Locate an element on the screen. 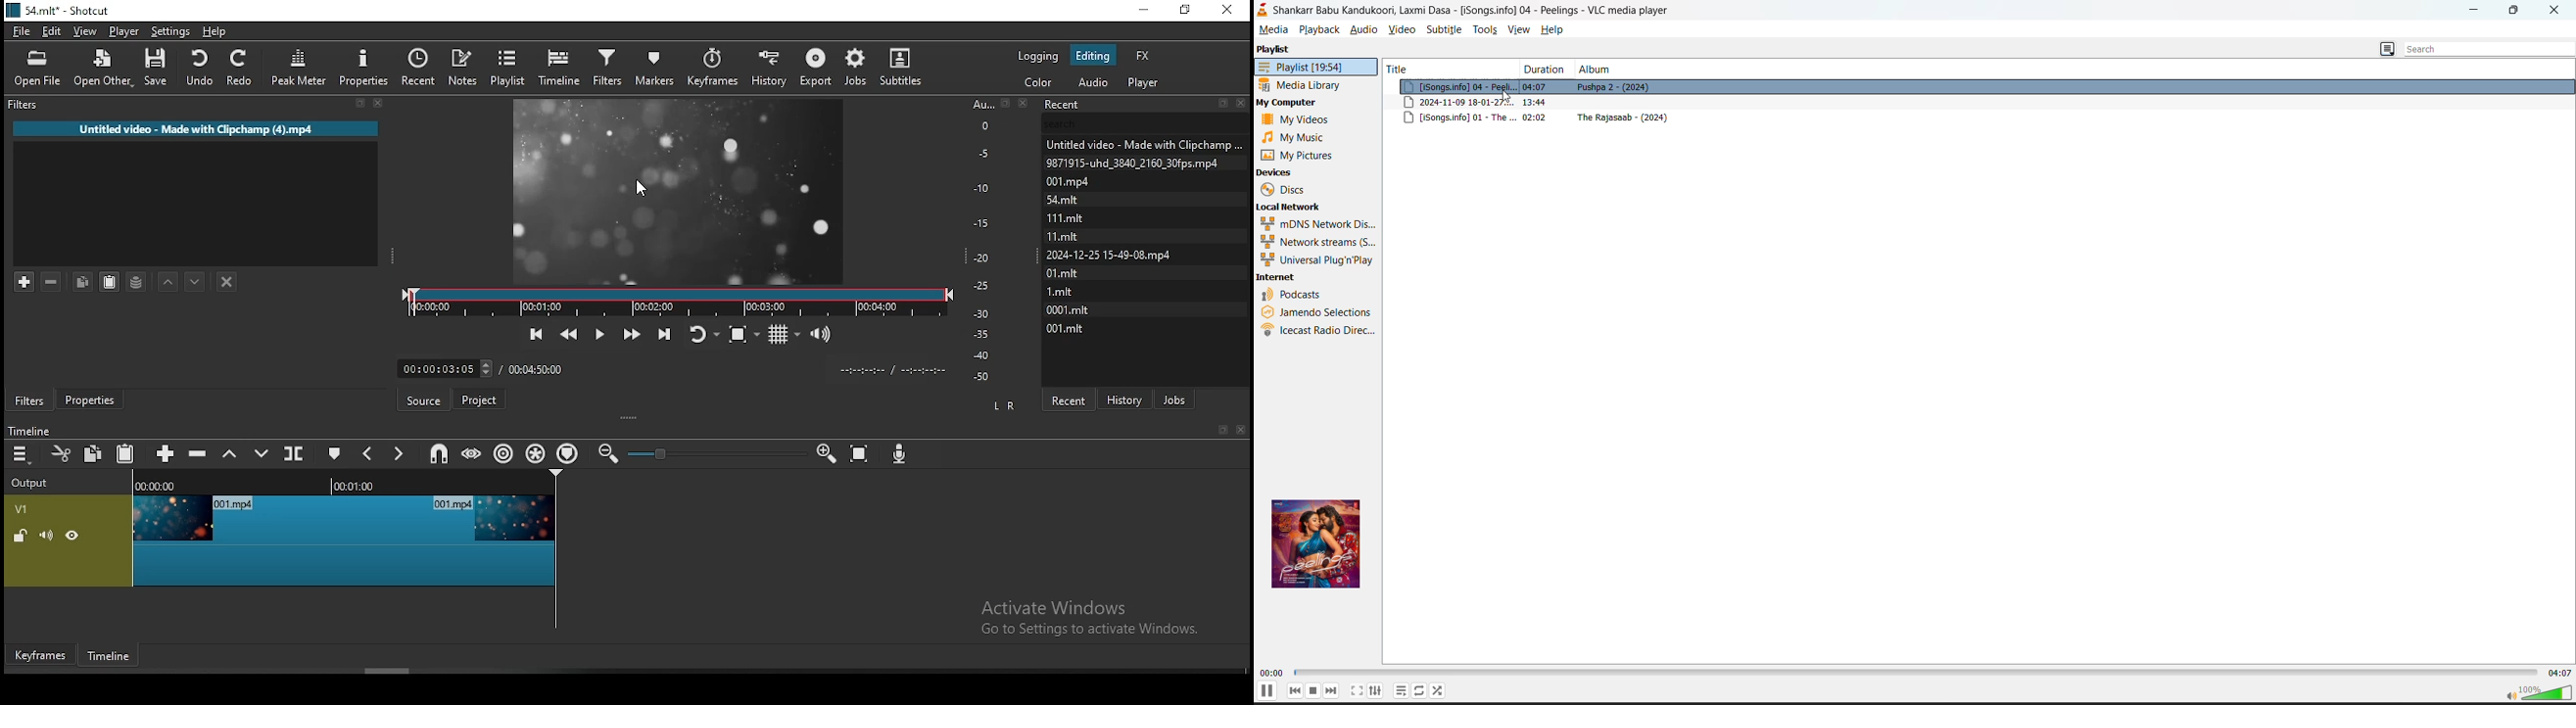 The image size is (2576, 728). markers is located at coordinates (654, 67).